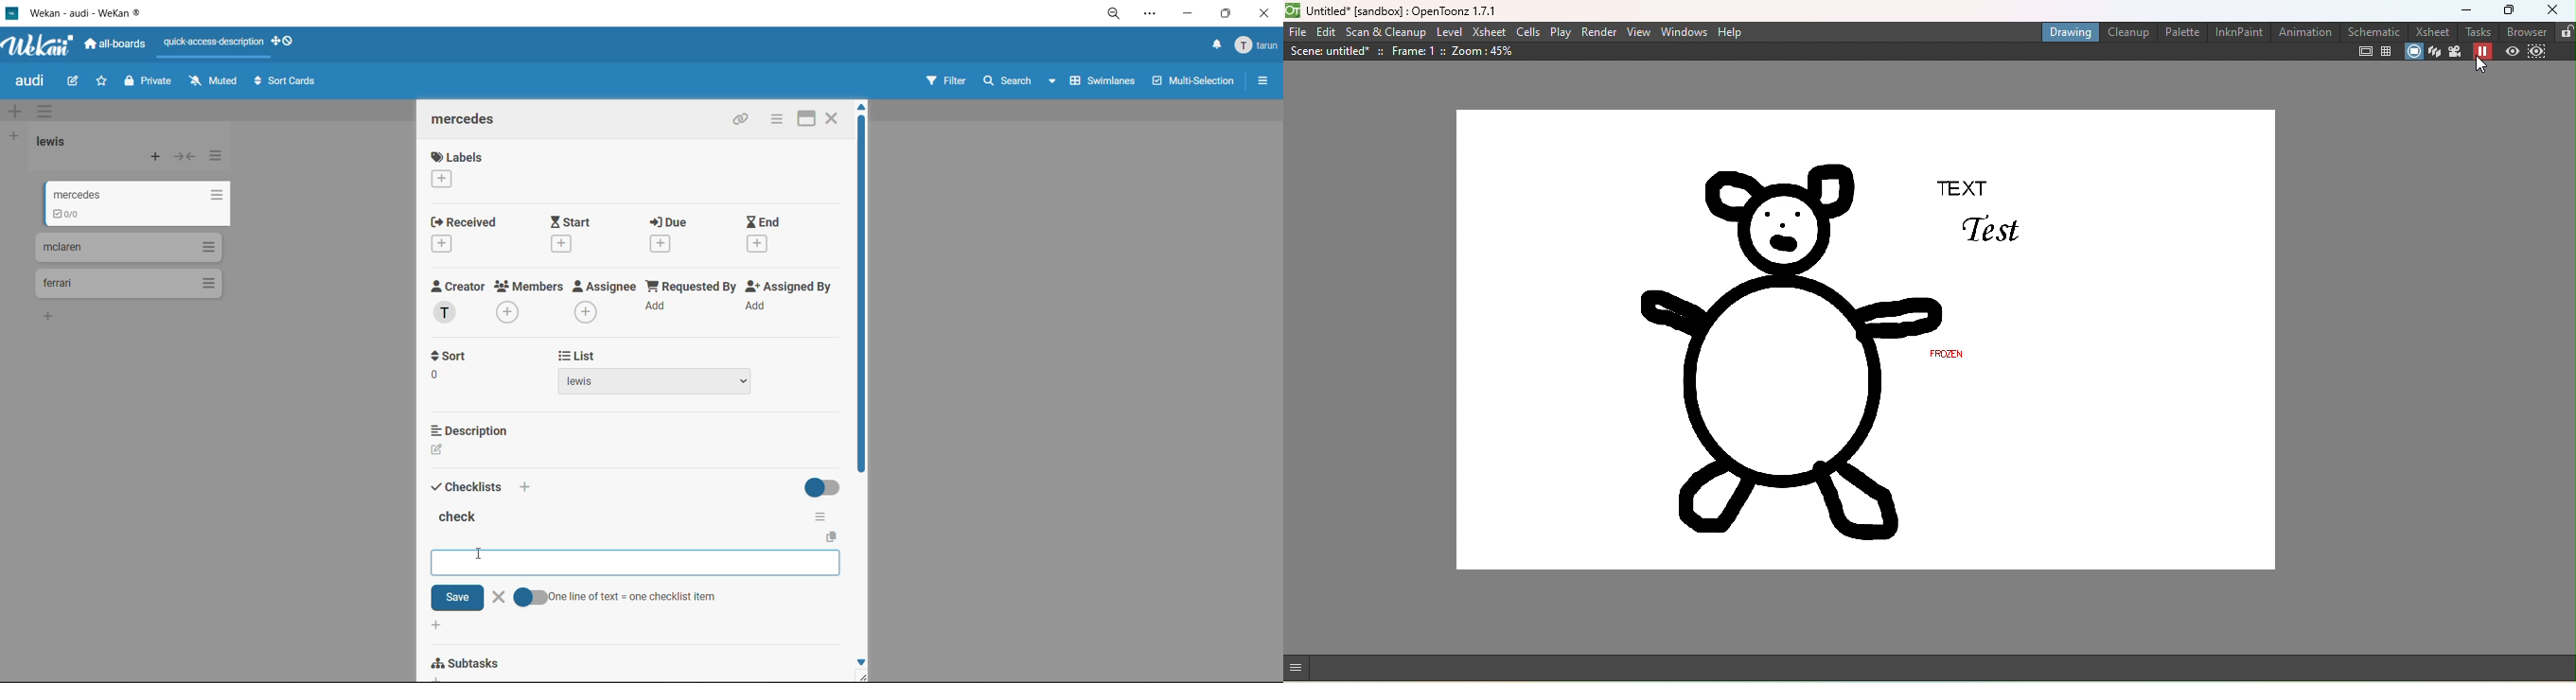  Describe the element at coordinates (103, 84) in the screenshot. I see `star` at that location.